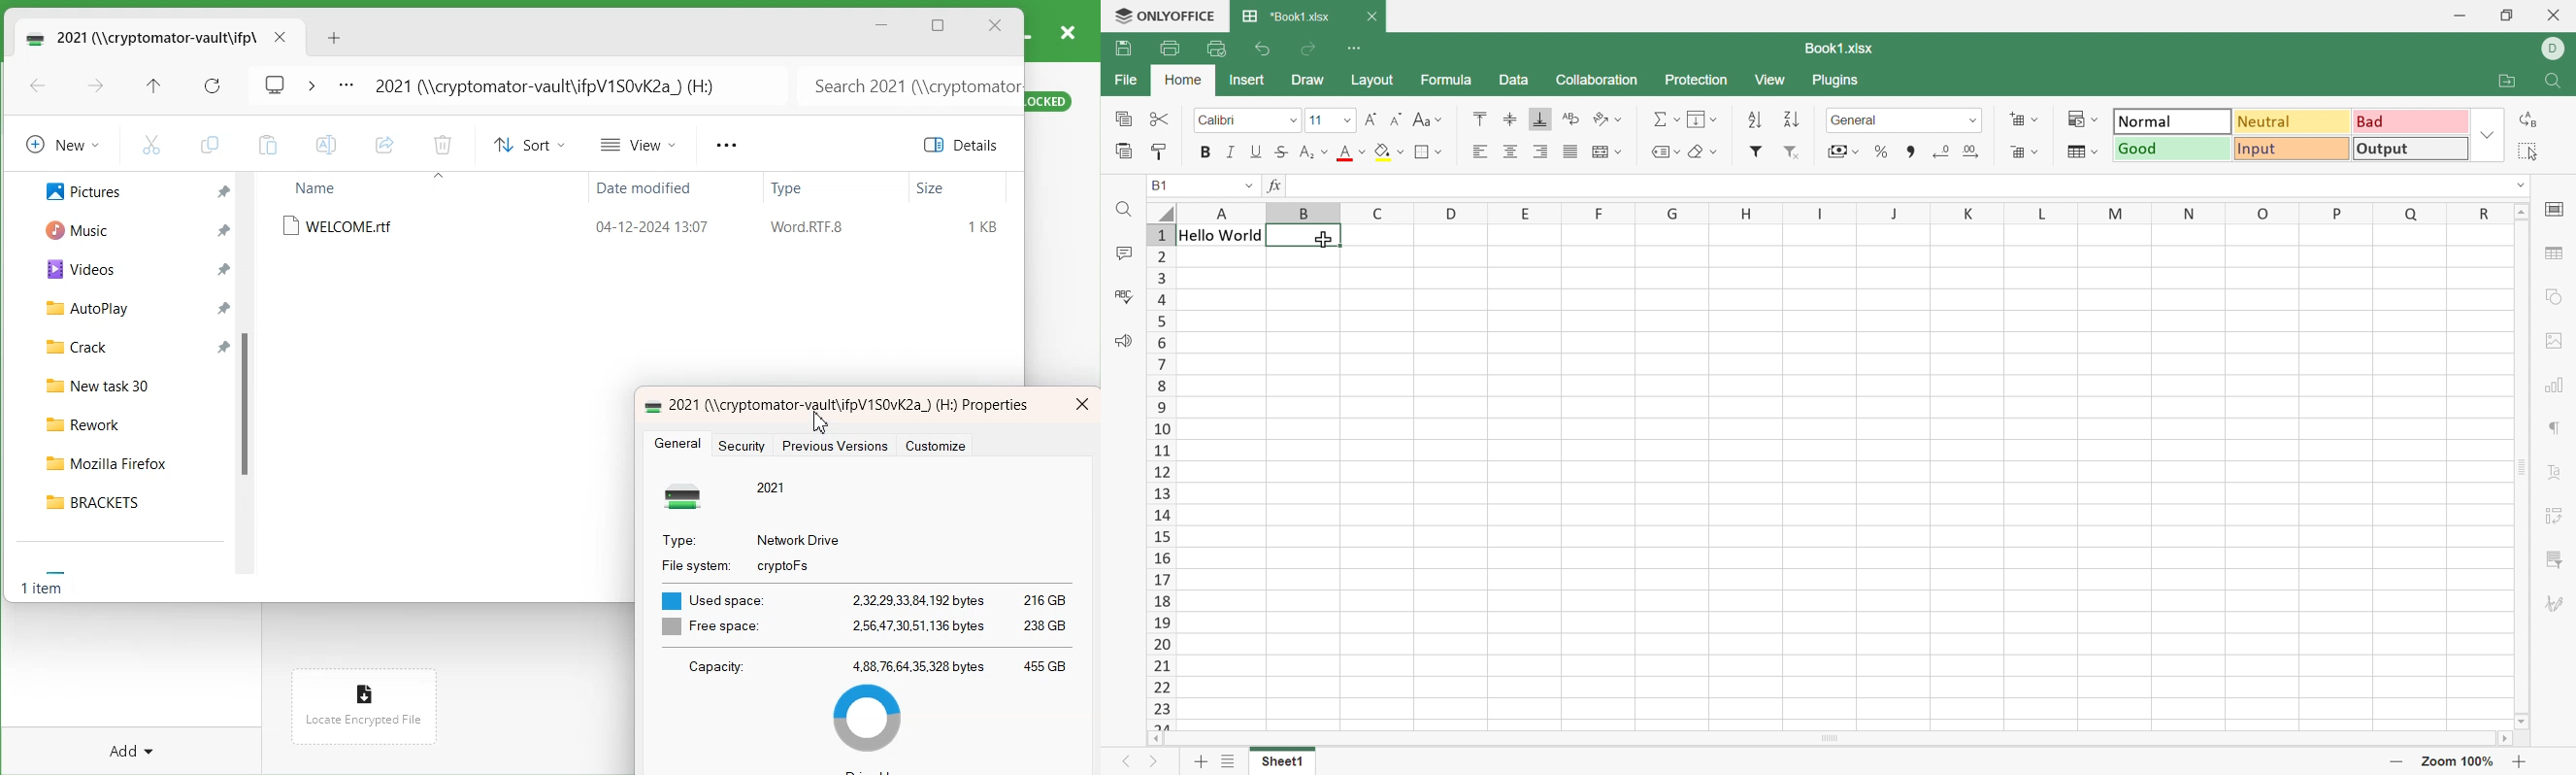  What do you see at coordinates (1369, 17) in the screenshot?
I see `Close` at bounding box center [1369, 17].